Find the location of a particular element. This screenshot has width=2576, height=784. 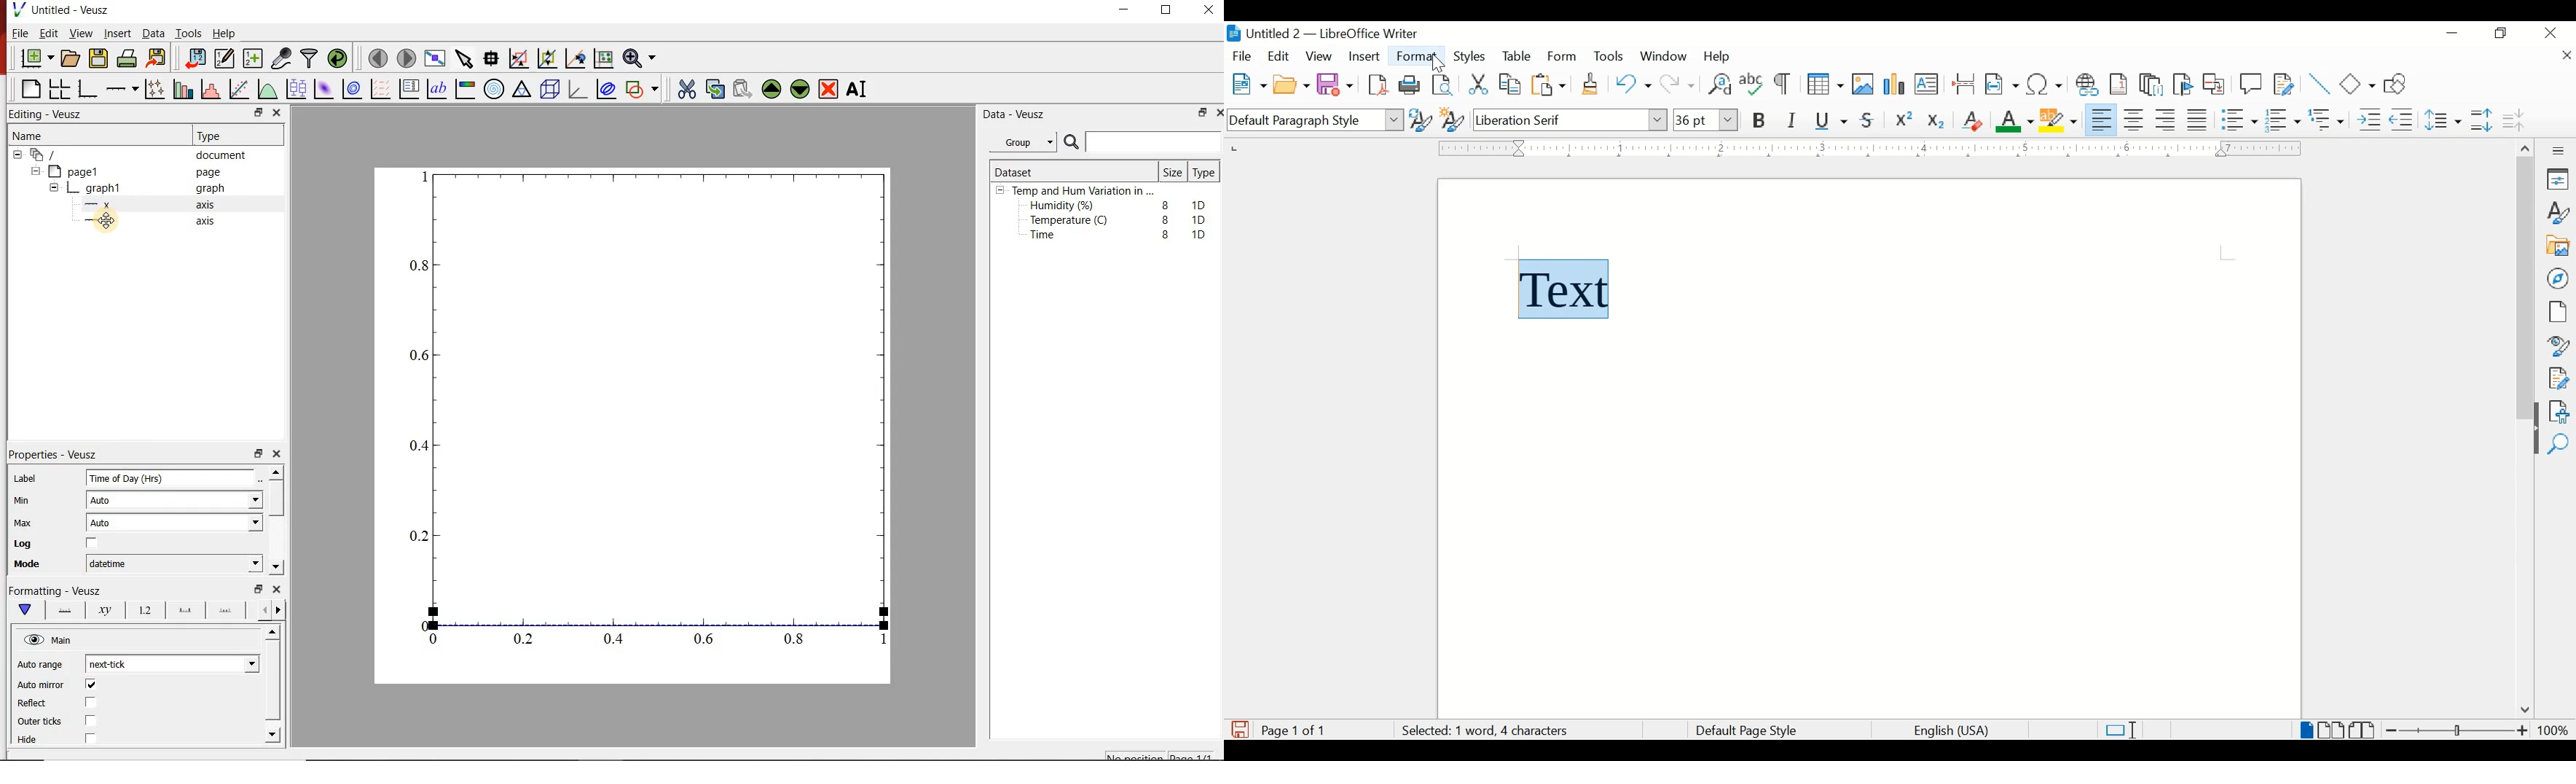

clone formatting is located at coordinates (1591, 85).